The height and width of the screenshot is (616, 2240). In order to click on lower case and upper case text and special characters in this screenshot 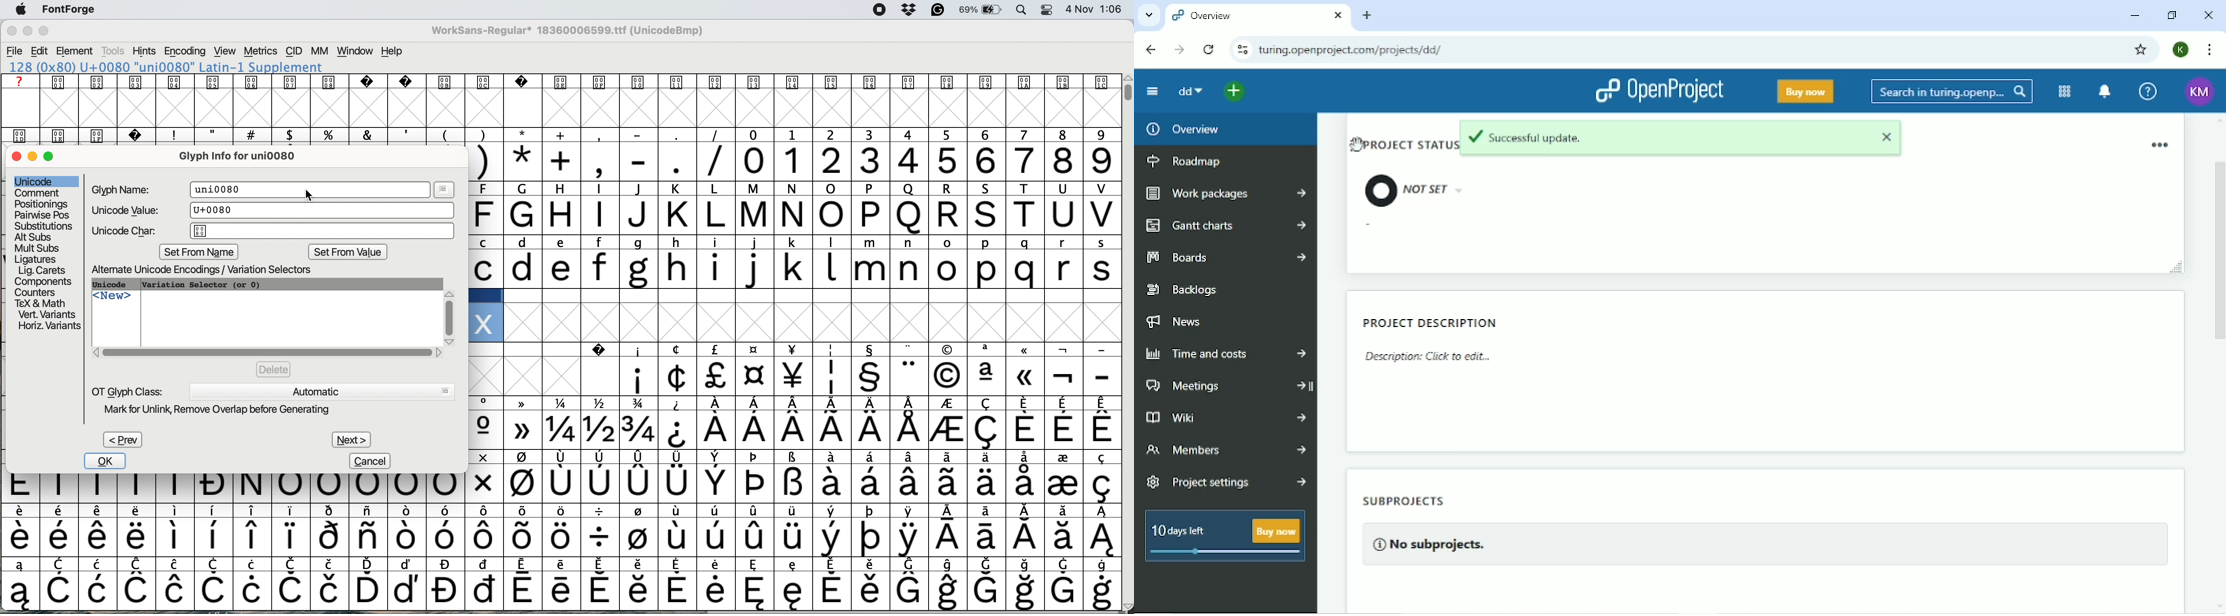, I will do `click(796, 243)`.